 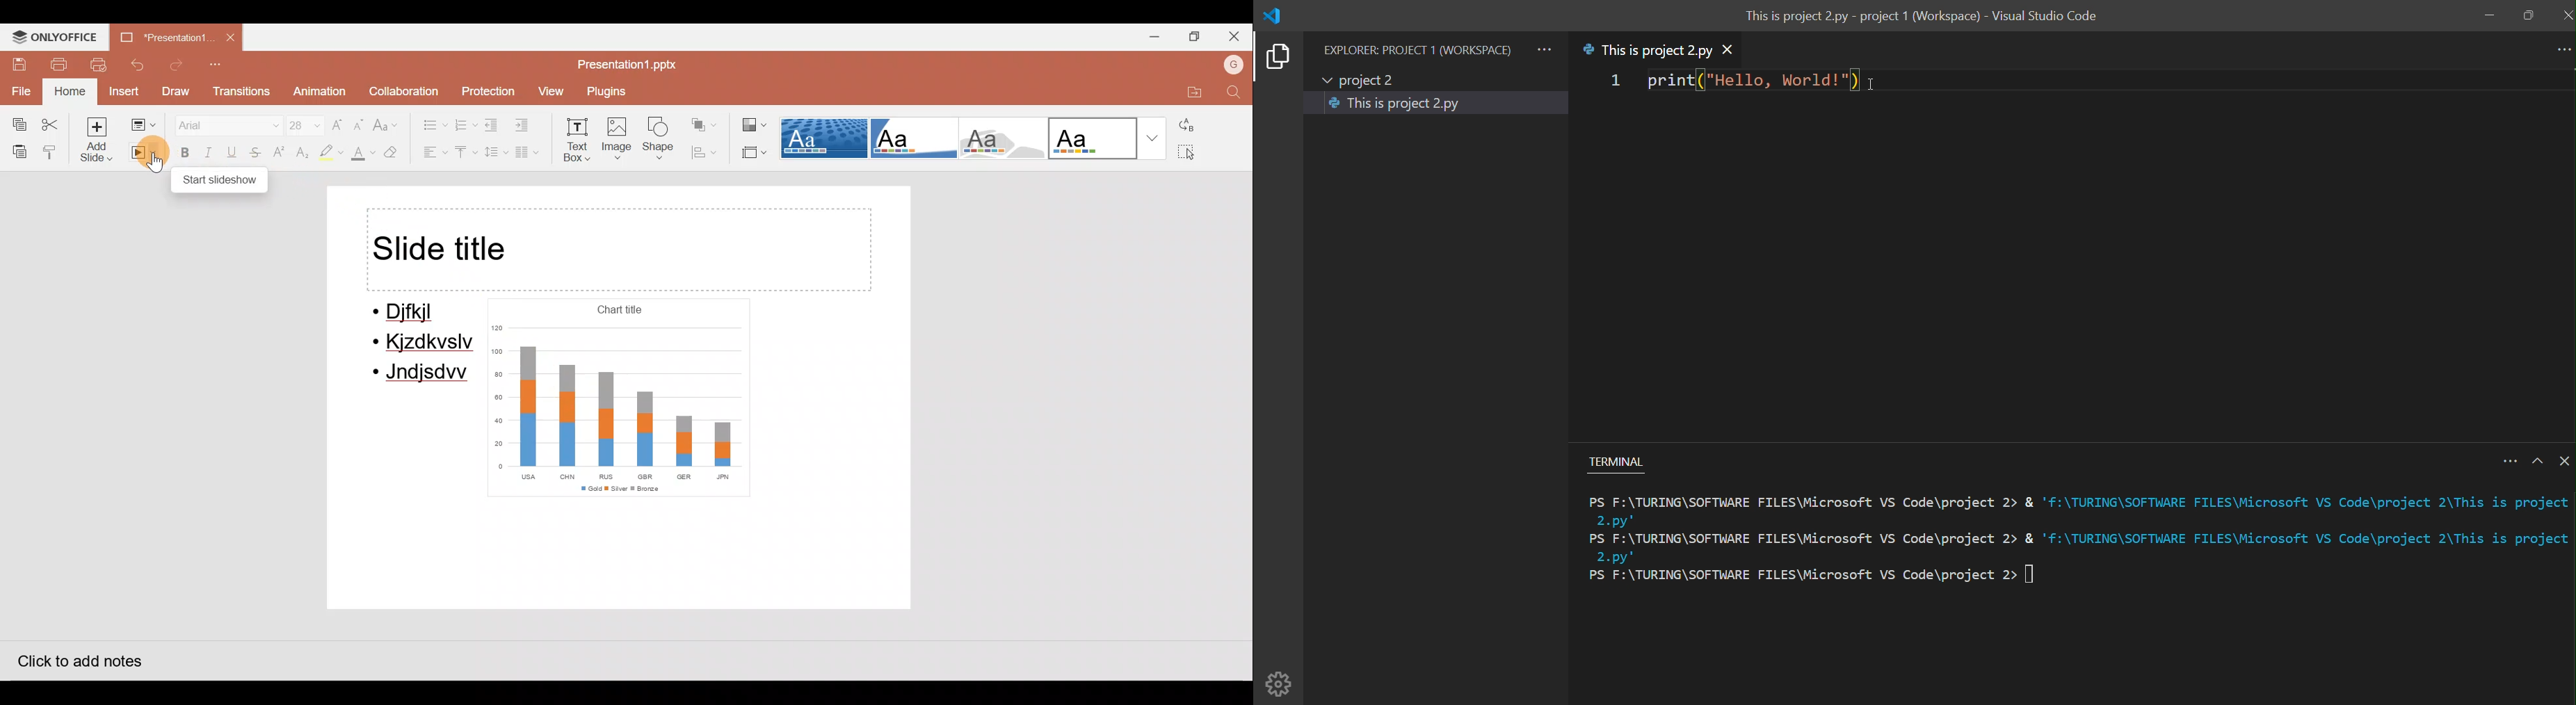 What do you see at coordinates (616, 398) in the screenshot?
I see `Chart` at bounding box center [616, 398].